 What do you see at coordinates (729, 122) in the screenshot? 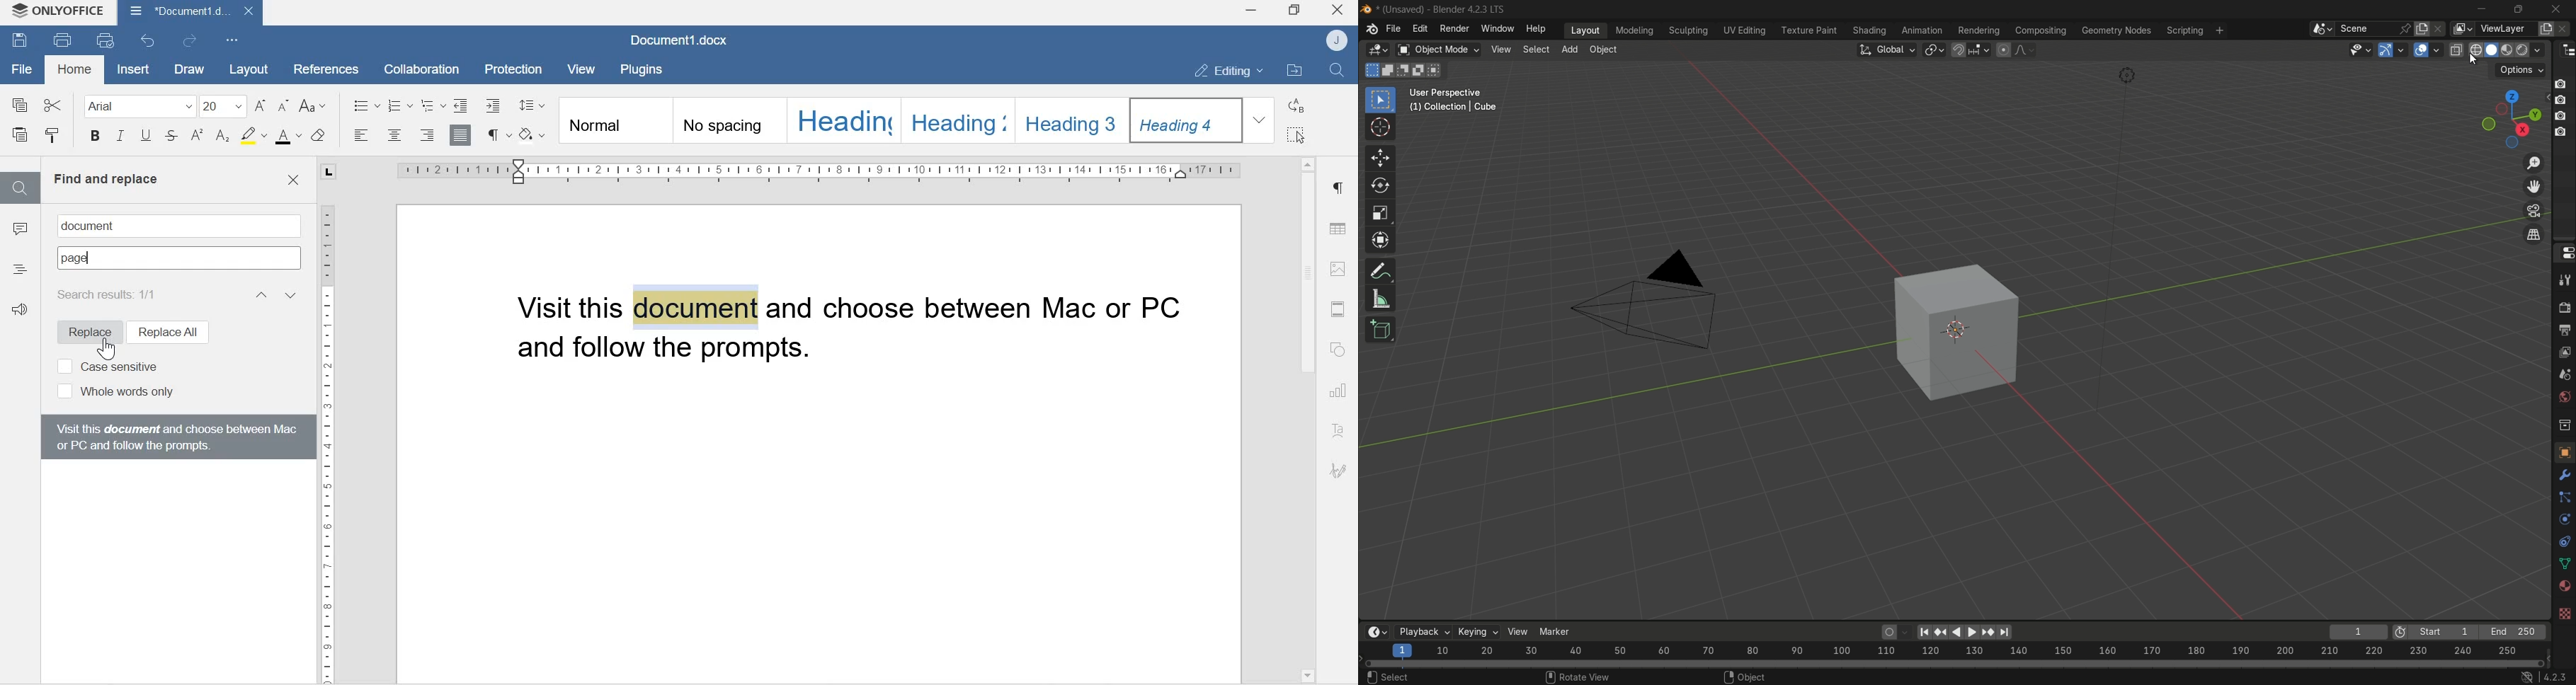
I see `No spacing` at bounding box center [729, 122].